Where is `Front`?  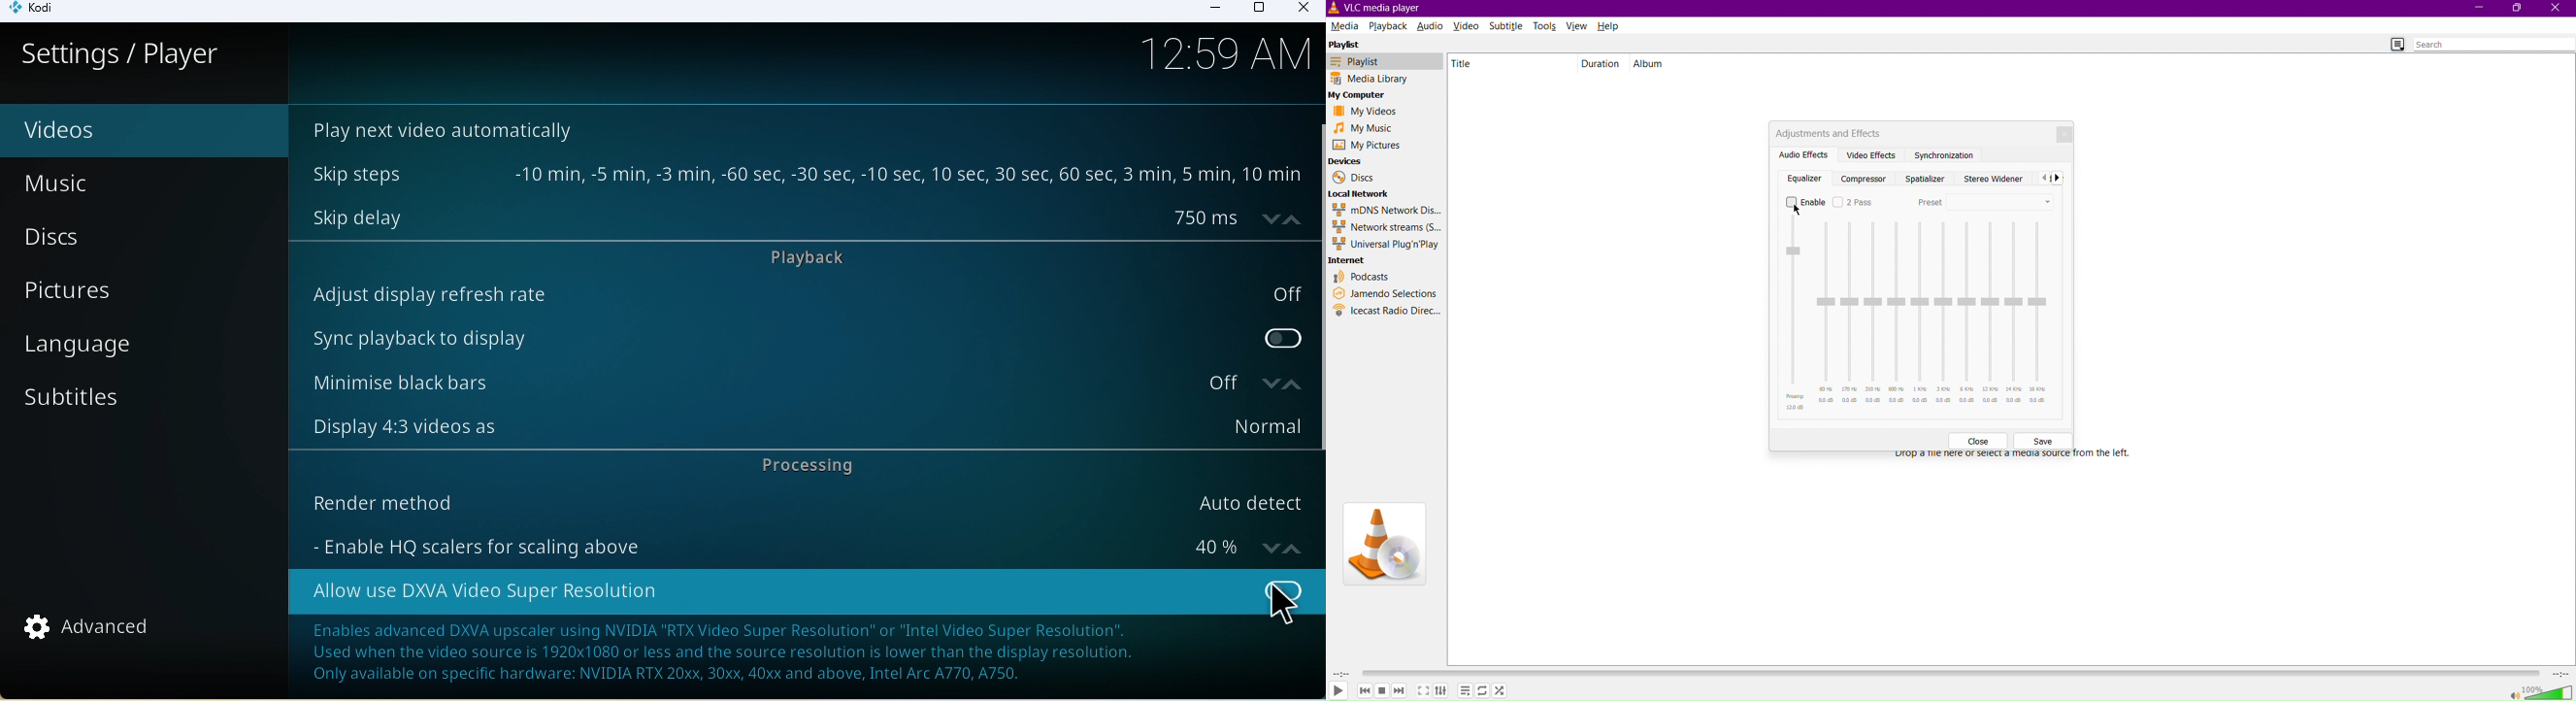
Front is located at coordinates (2061, 178).